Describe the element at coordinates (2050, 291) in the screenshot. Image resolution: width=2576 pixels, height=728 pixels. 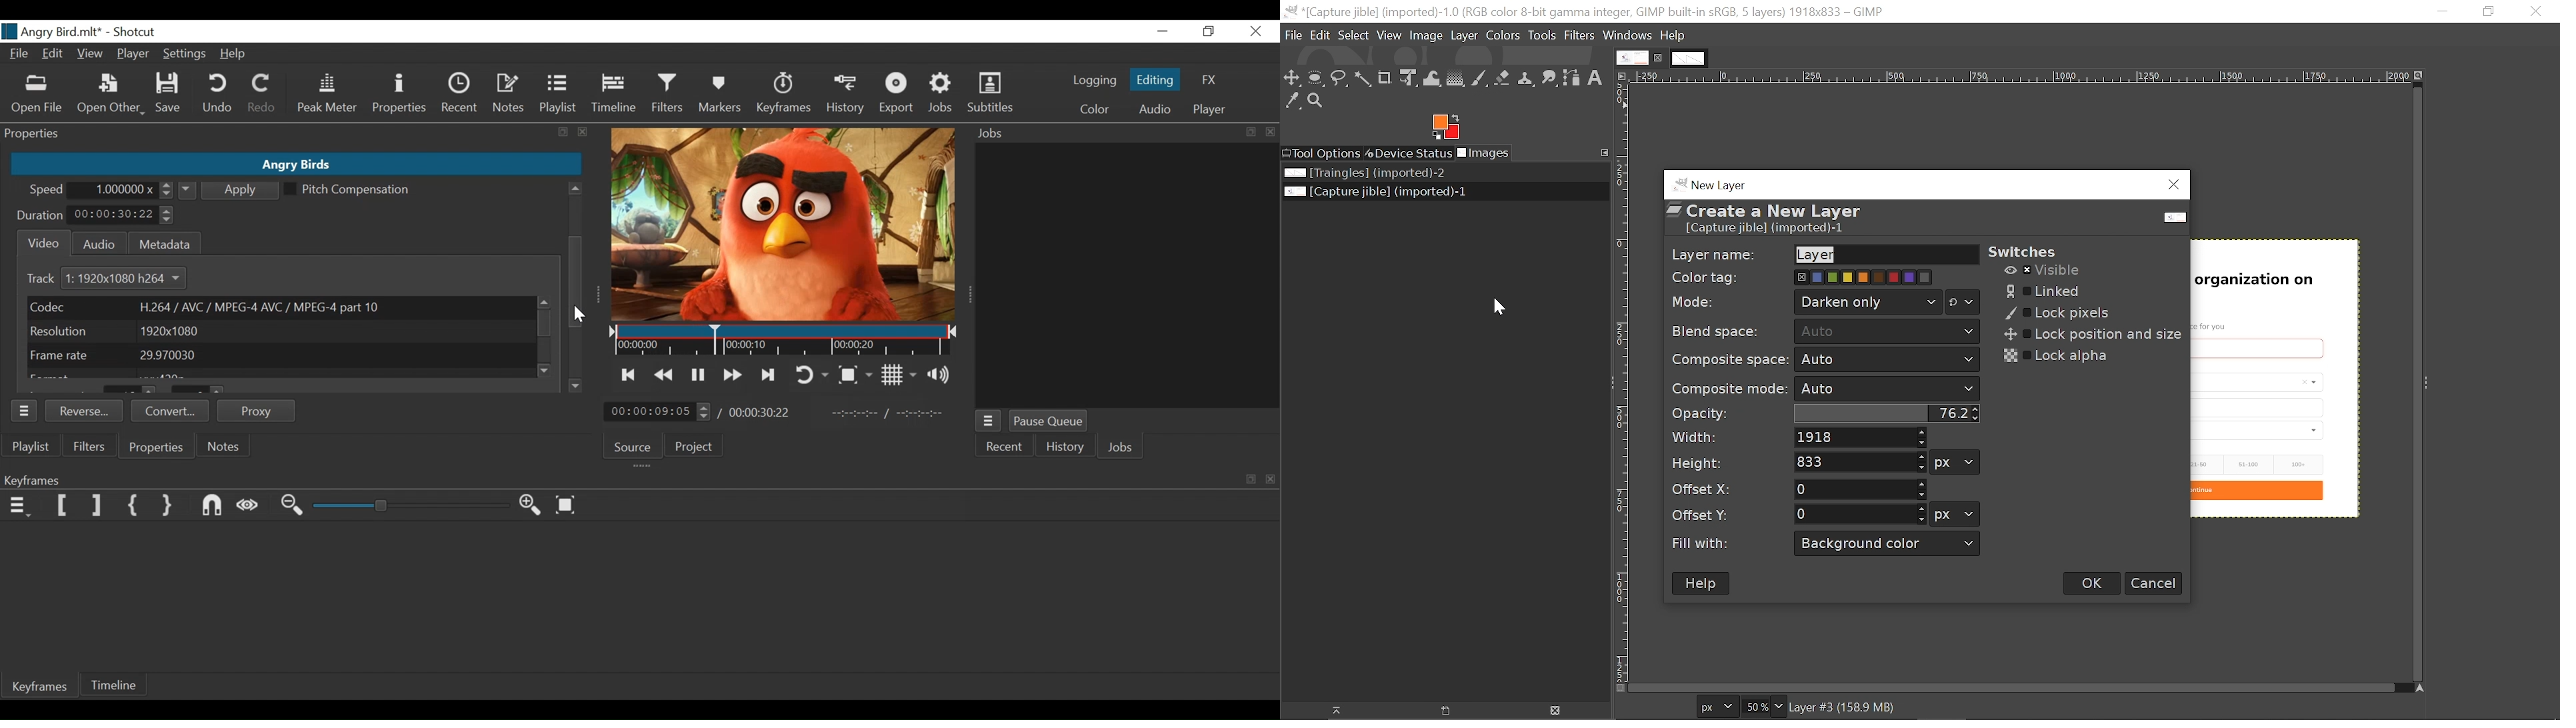
I see `Linked` at that location.